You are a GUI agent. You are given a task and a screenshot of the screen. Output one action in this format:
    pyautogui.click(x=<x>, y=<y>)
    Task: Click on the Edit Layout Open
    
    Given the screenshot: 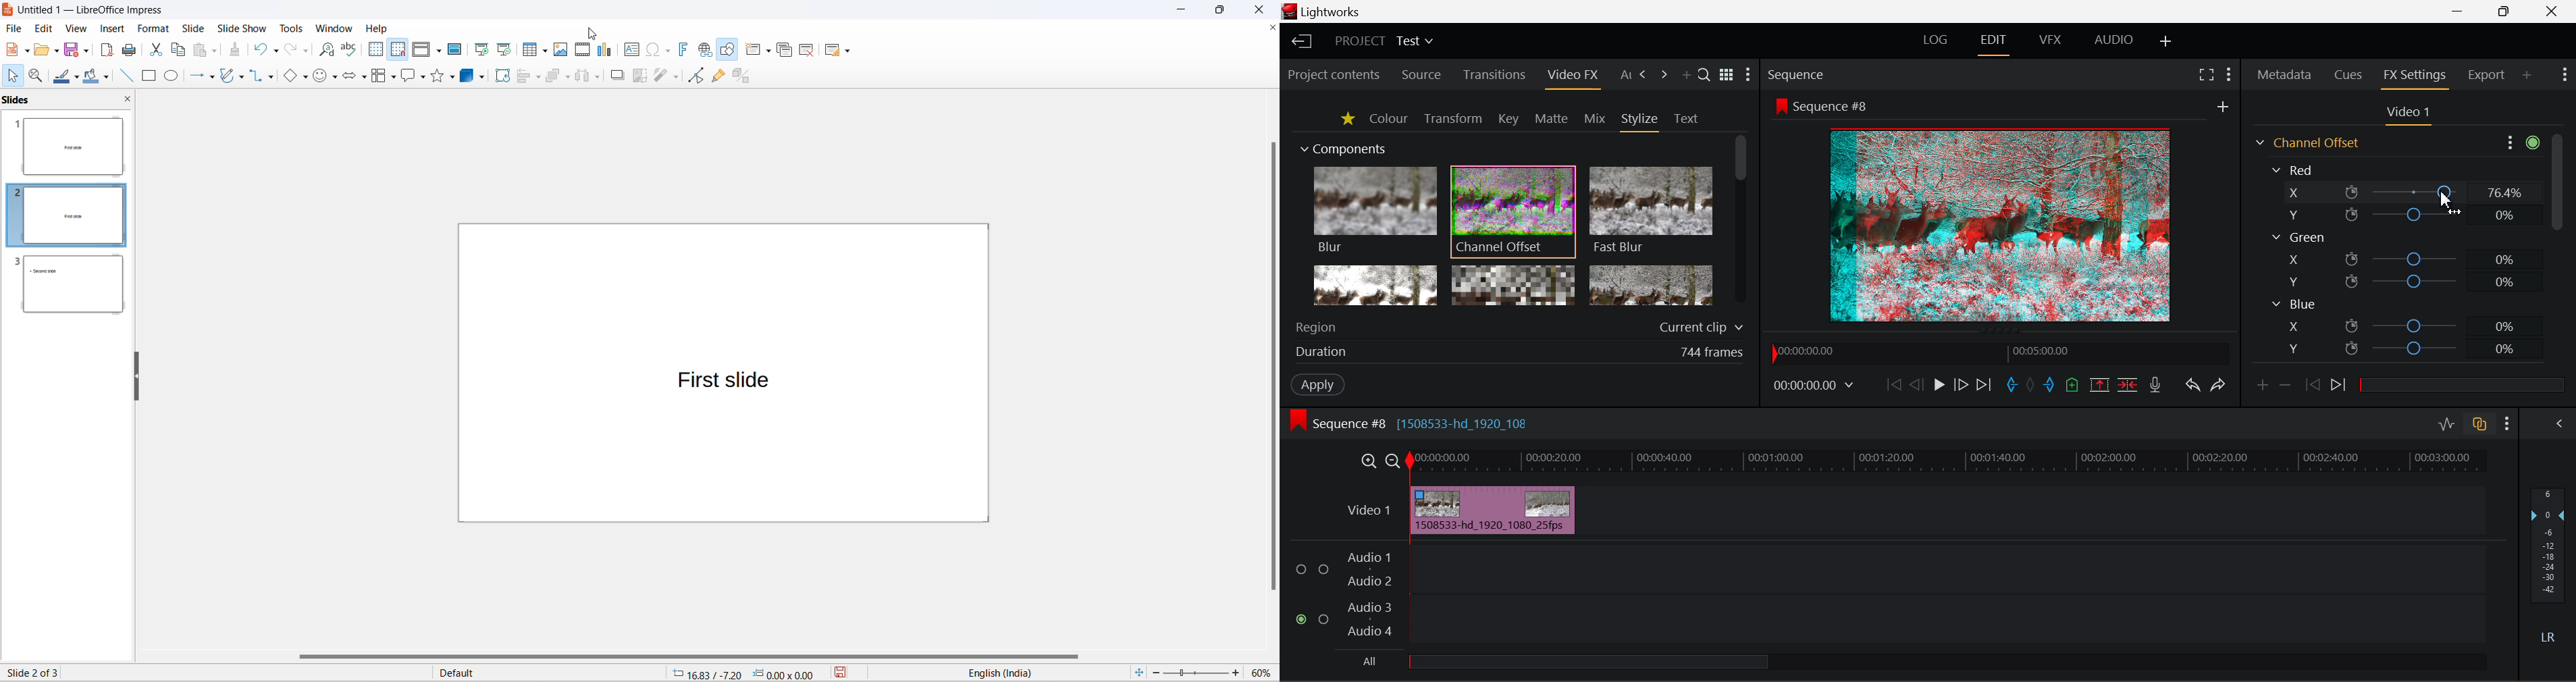 What is the action you would take?
    pyautogui.click(x=1993, y=45)
    